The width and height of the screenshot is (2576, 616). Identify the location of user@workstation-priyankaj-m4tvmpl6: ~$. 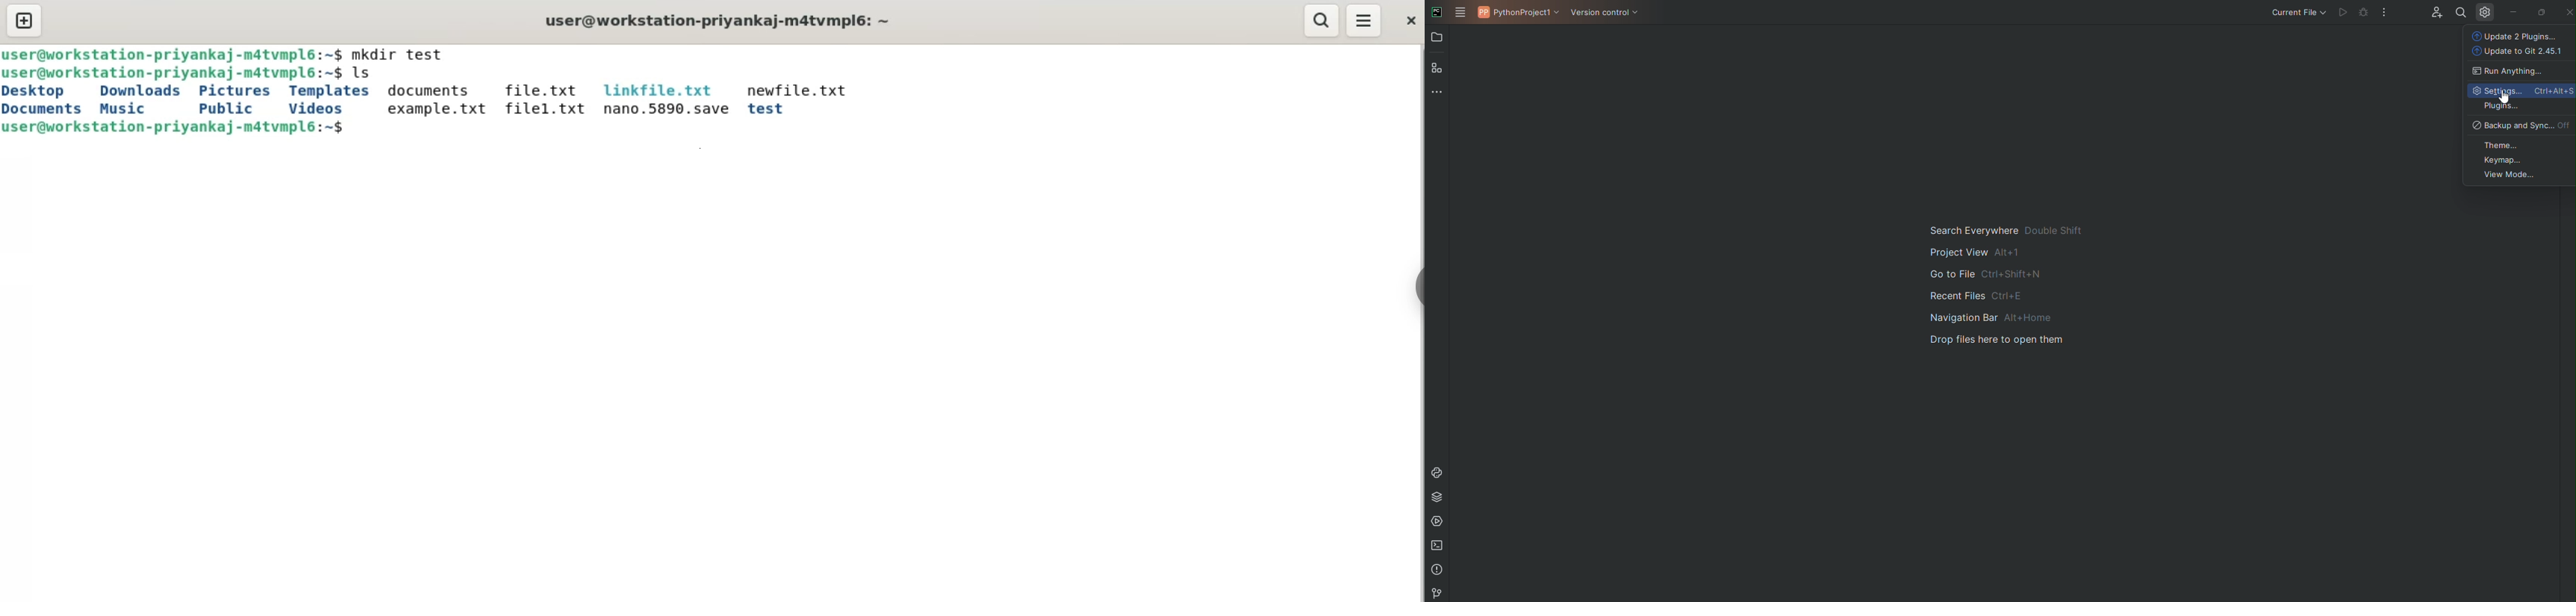
(173, 54).